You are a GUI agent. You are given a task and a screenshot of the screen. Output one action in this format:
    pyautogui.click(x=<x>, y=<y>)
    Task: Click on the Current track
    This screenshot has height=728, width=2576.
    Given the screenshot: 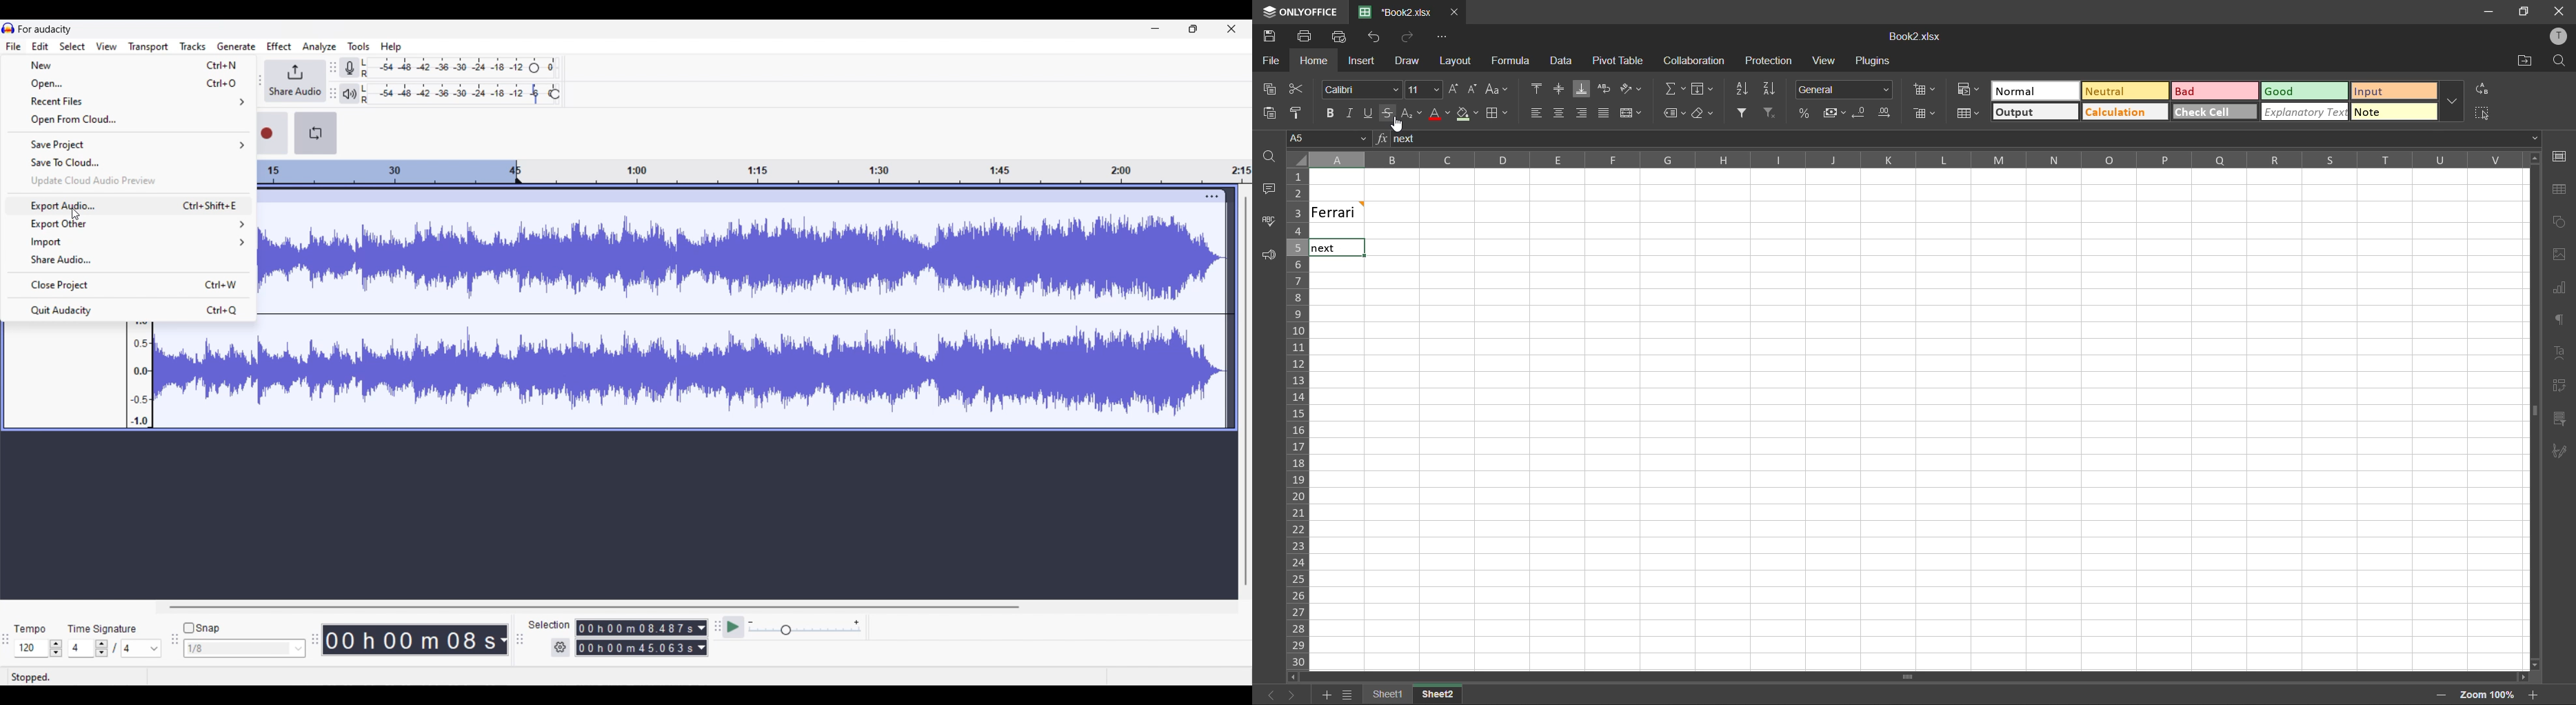 What is the action you would take?
    pyautogui.click(x=731, y=309)
    